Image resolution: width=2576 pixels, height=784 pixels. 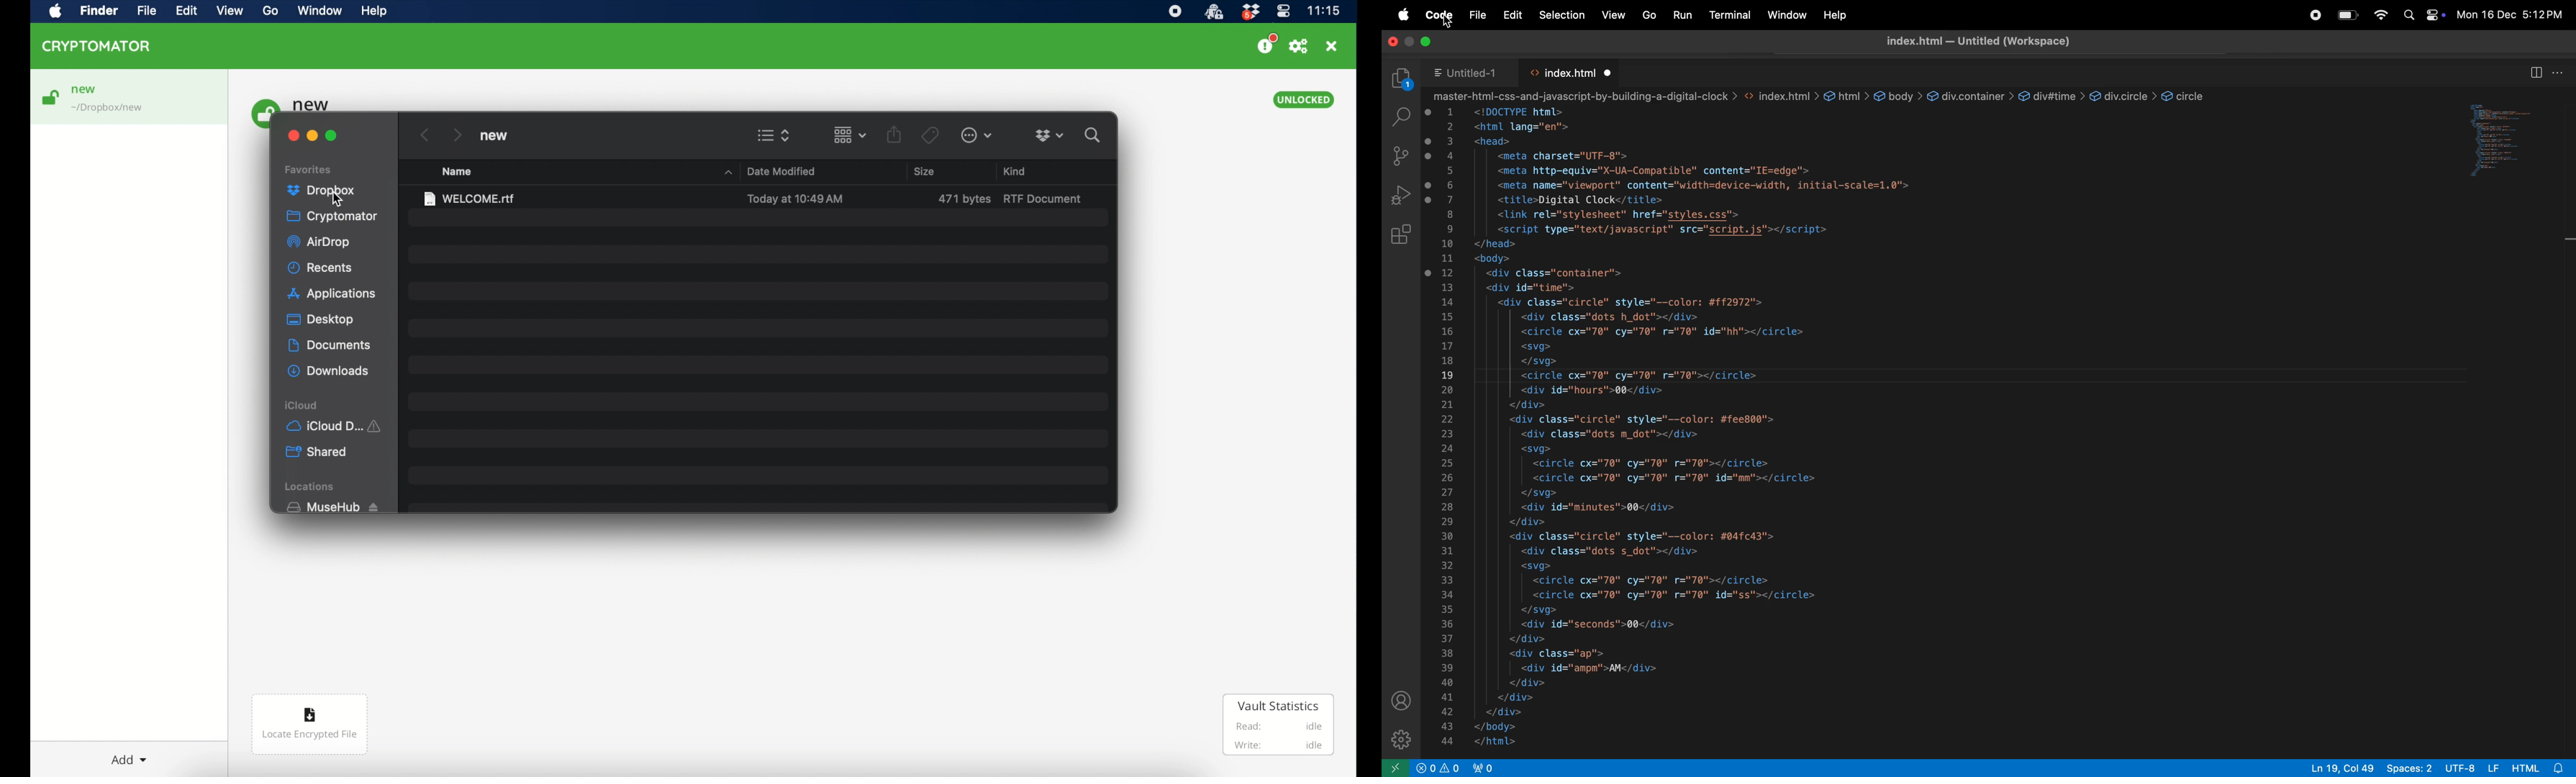 What do you see at coordinates (1539, 361) in the screenshot?
I see `| </svg>` at bounding box center [1539, 361].